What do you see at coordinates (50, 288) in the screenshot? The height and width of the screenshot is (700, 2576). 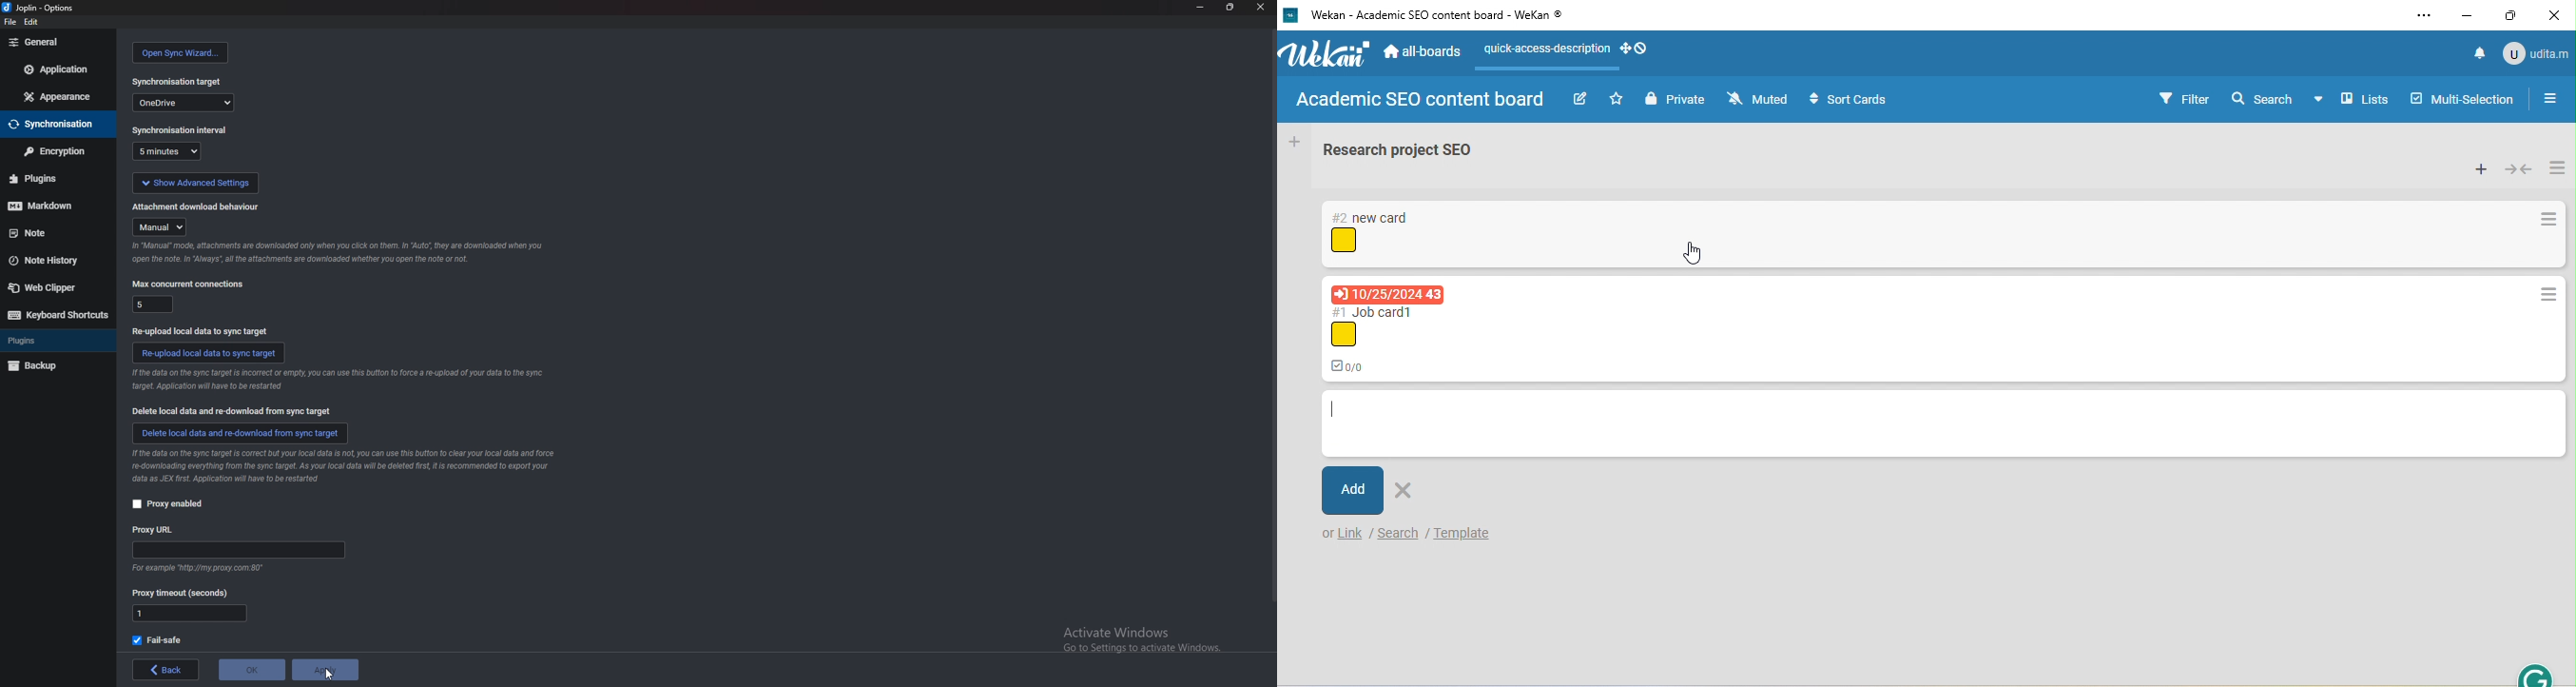 I see `web clipper` at bounding box center [50, 288].